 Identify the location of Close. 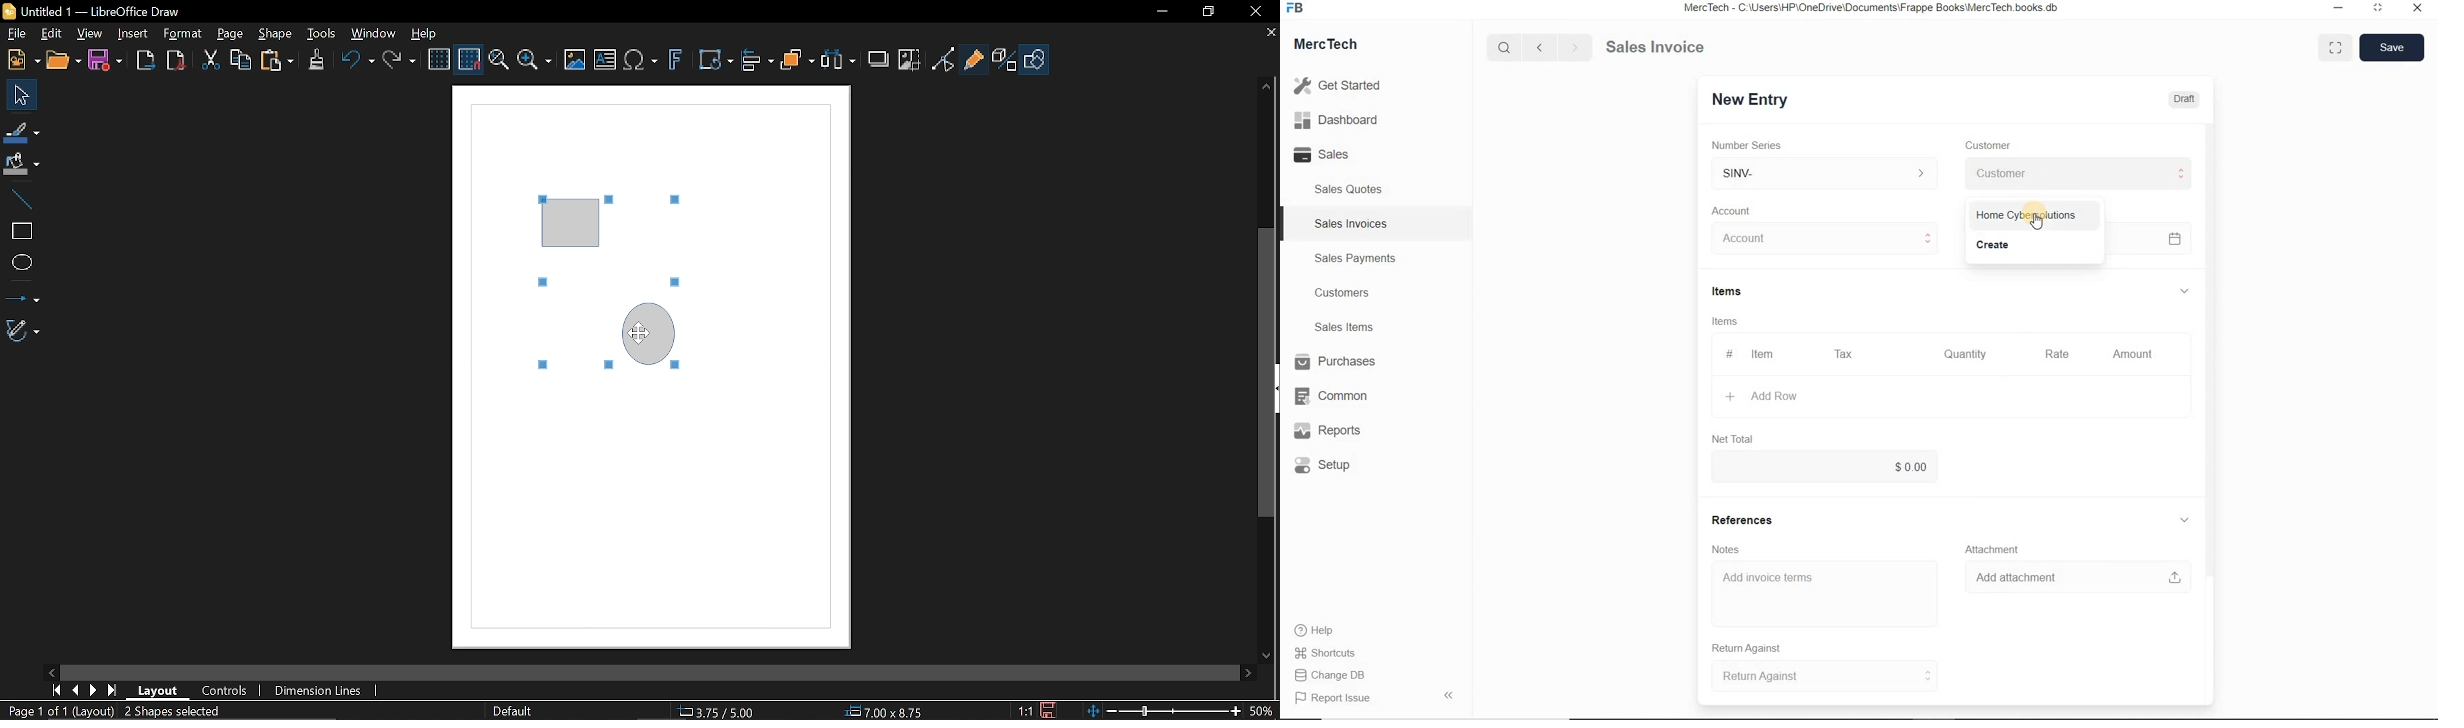
(2417, 10).